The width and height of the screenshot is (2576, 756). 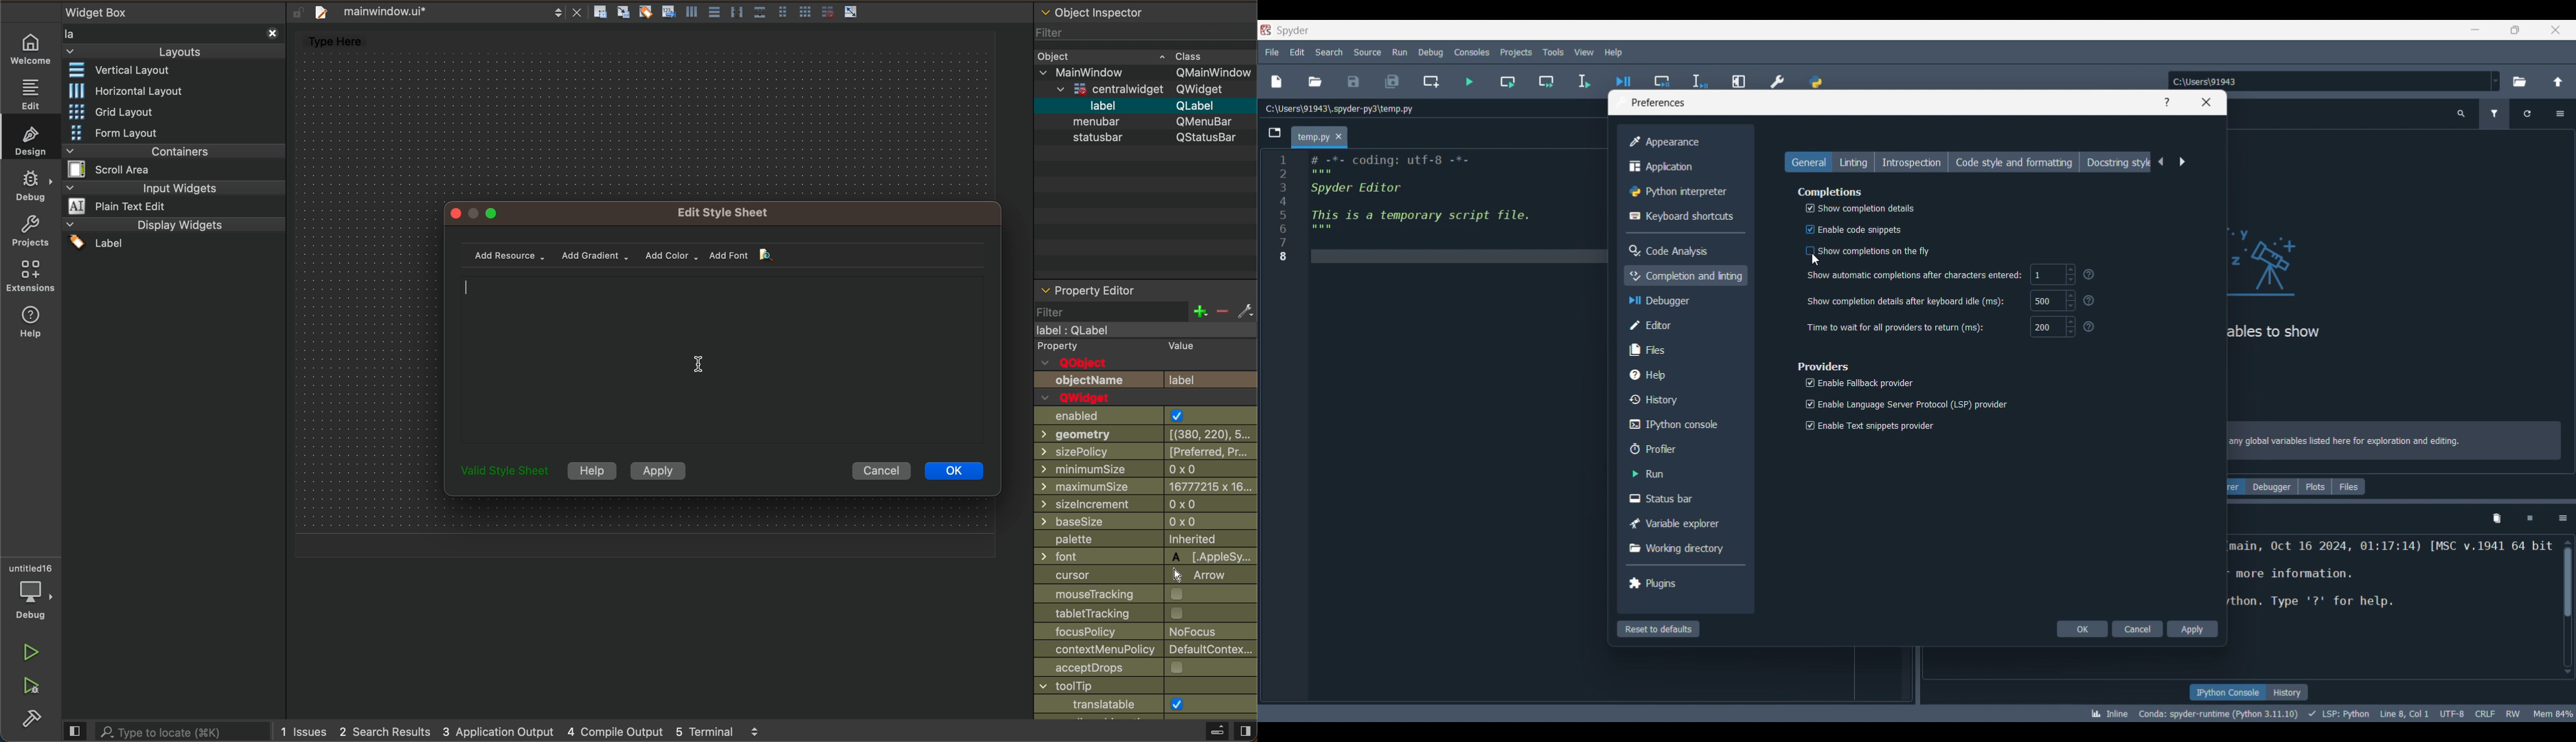 I want to click on Variable explorer, so click(x=1682, y=524).